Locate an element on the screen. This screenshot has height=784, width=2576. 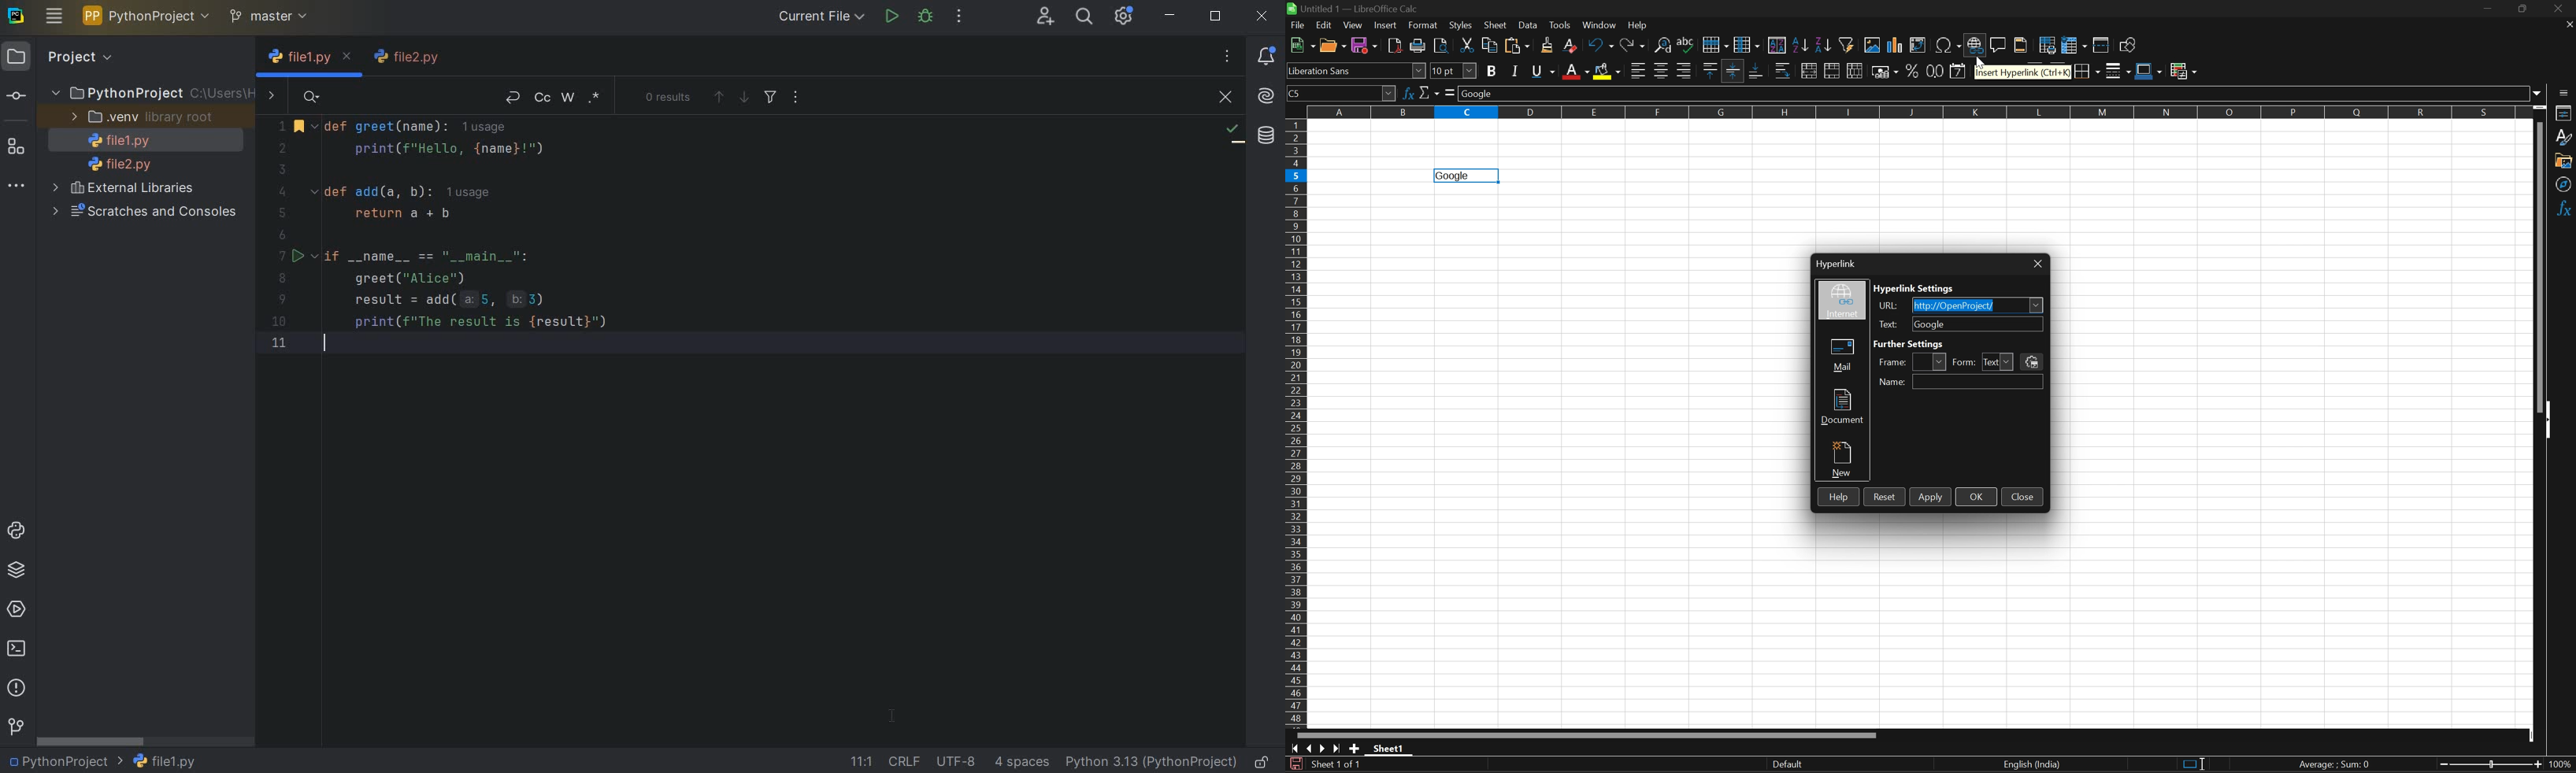
Sort descending is located at coordinates (1824, 45).